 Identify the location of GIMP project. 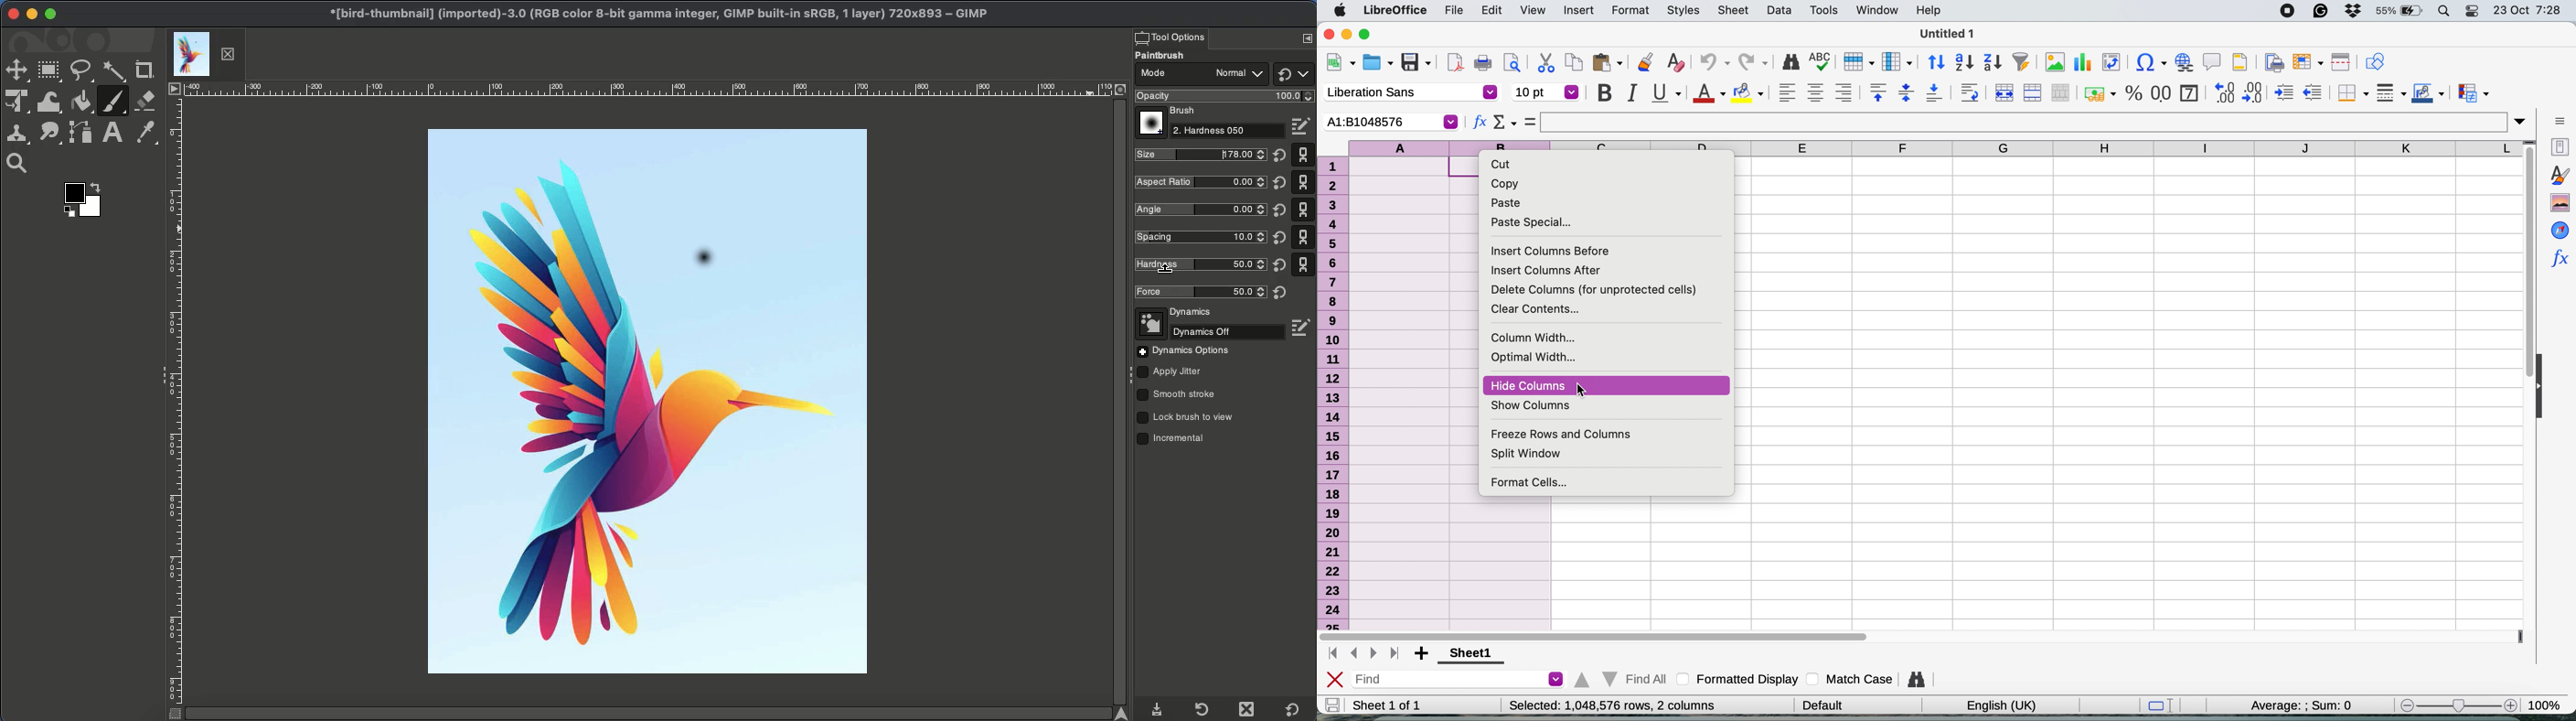
(657, 14).